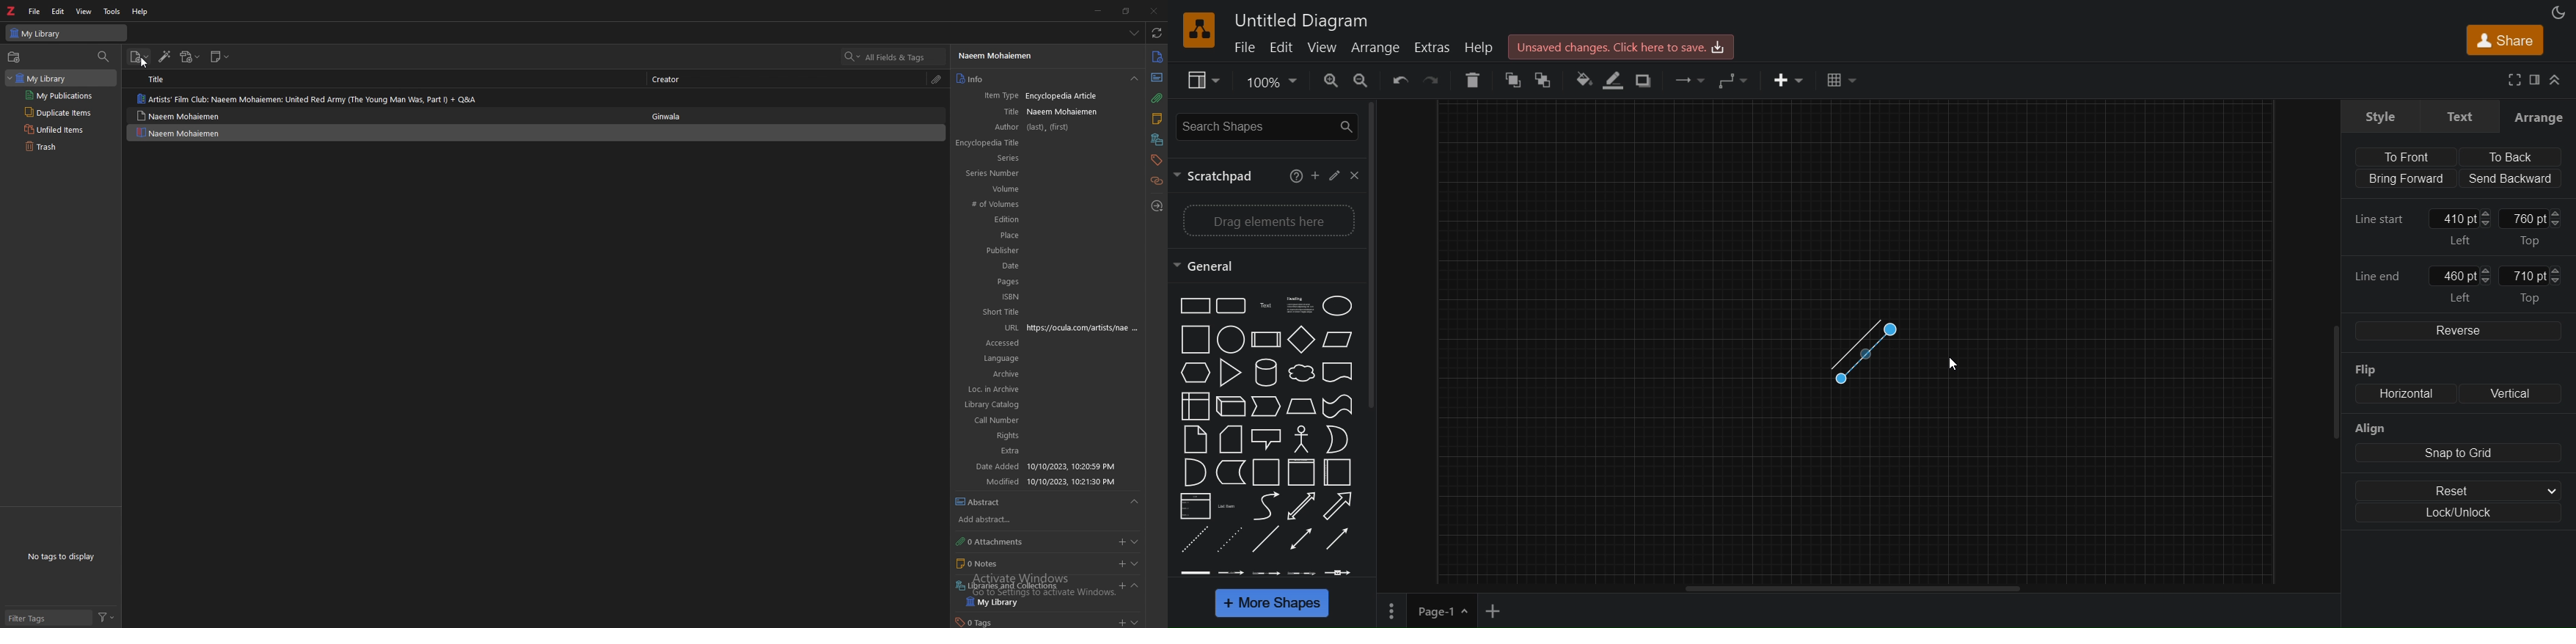 This screenshot has width=2576, height=644. Describe the element at coordinates (85, 11) in the screenshot. I see `view` at that location.